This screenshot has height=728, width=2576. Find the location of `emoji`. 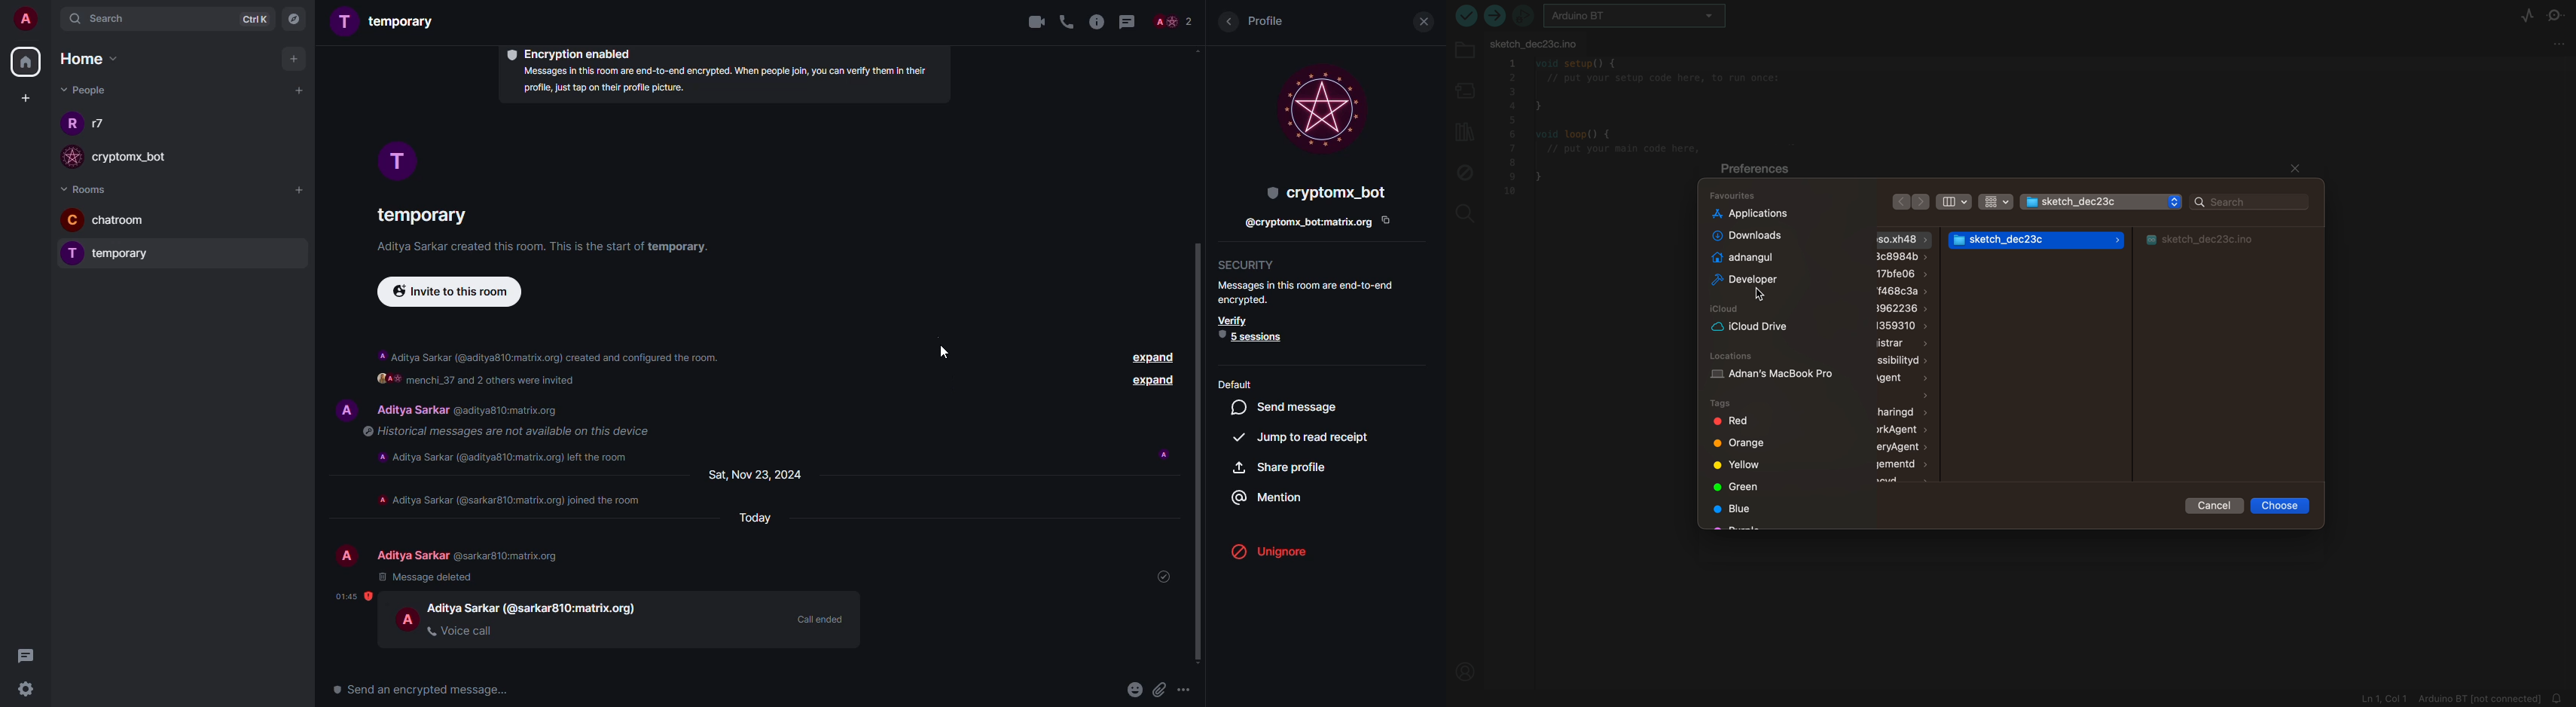

emoji is located at coordinates (1135, 689).